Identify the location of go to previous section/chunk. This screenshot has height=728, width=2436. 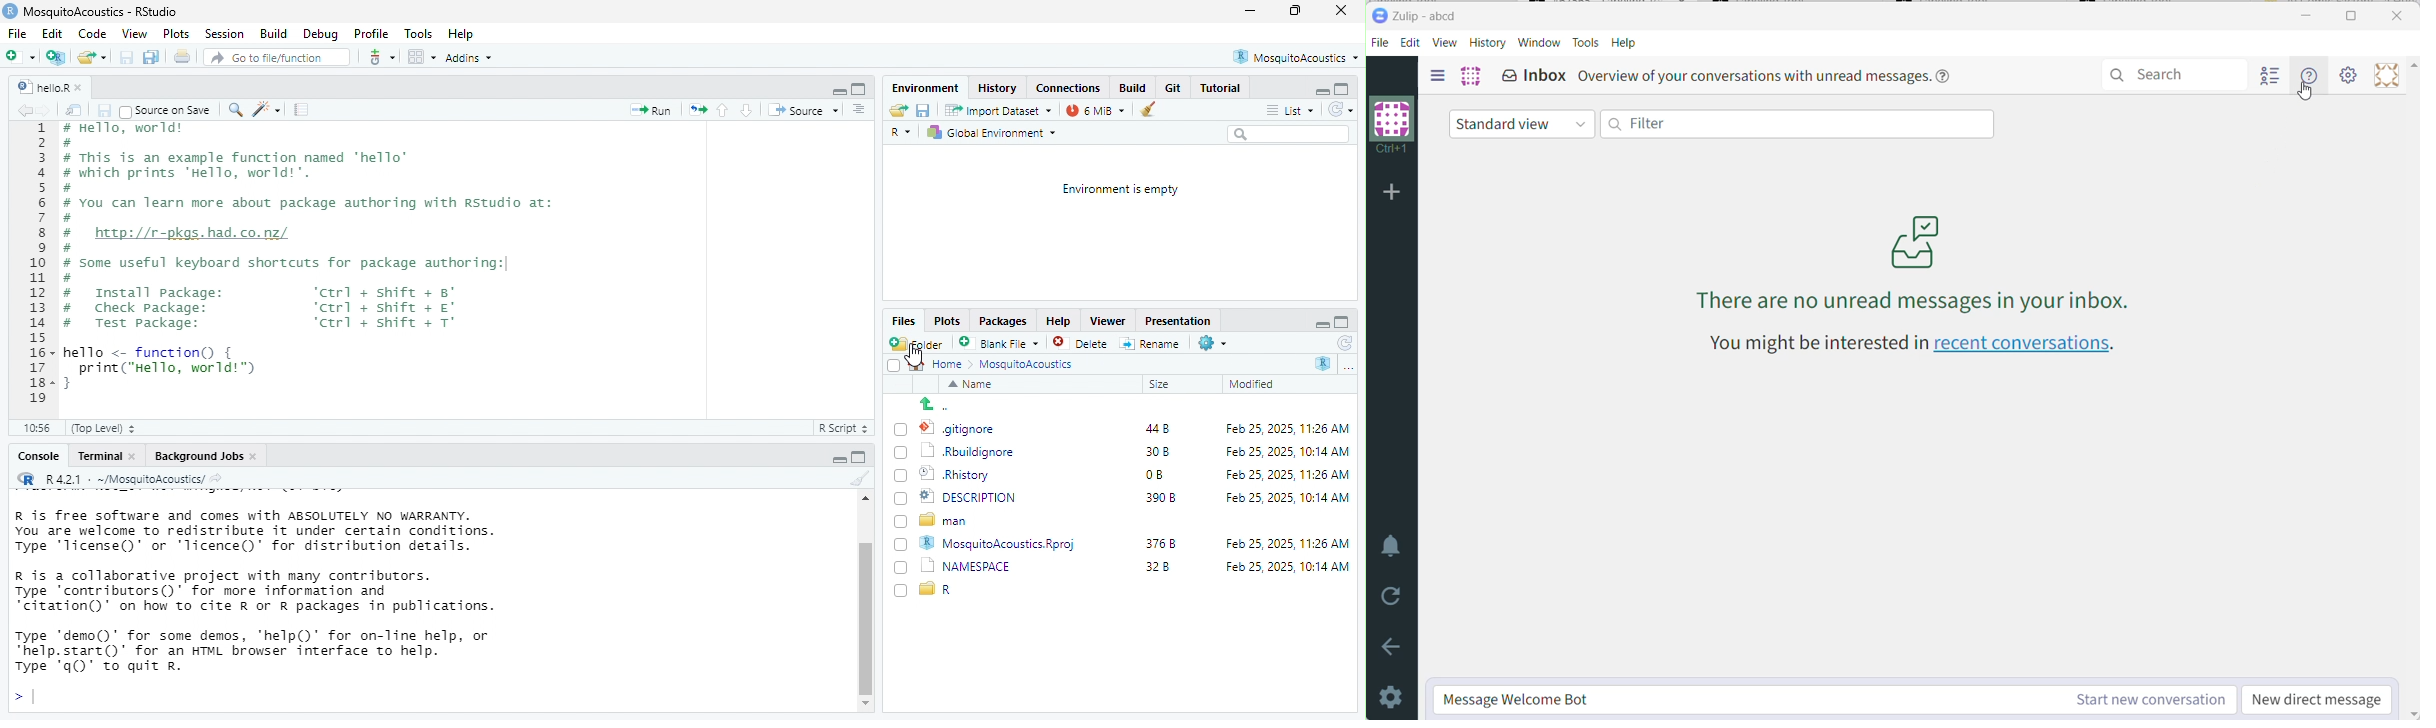
(724, 112).